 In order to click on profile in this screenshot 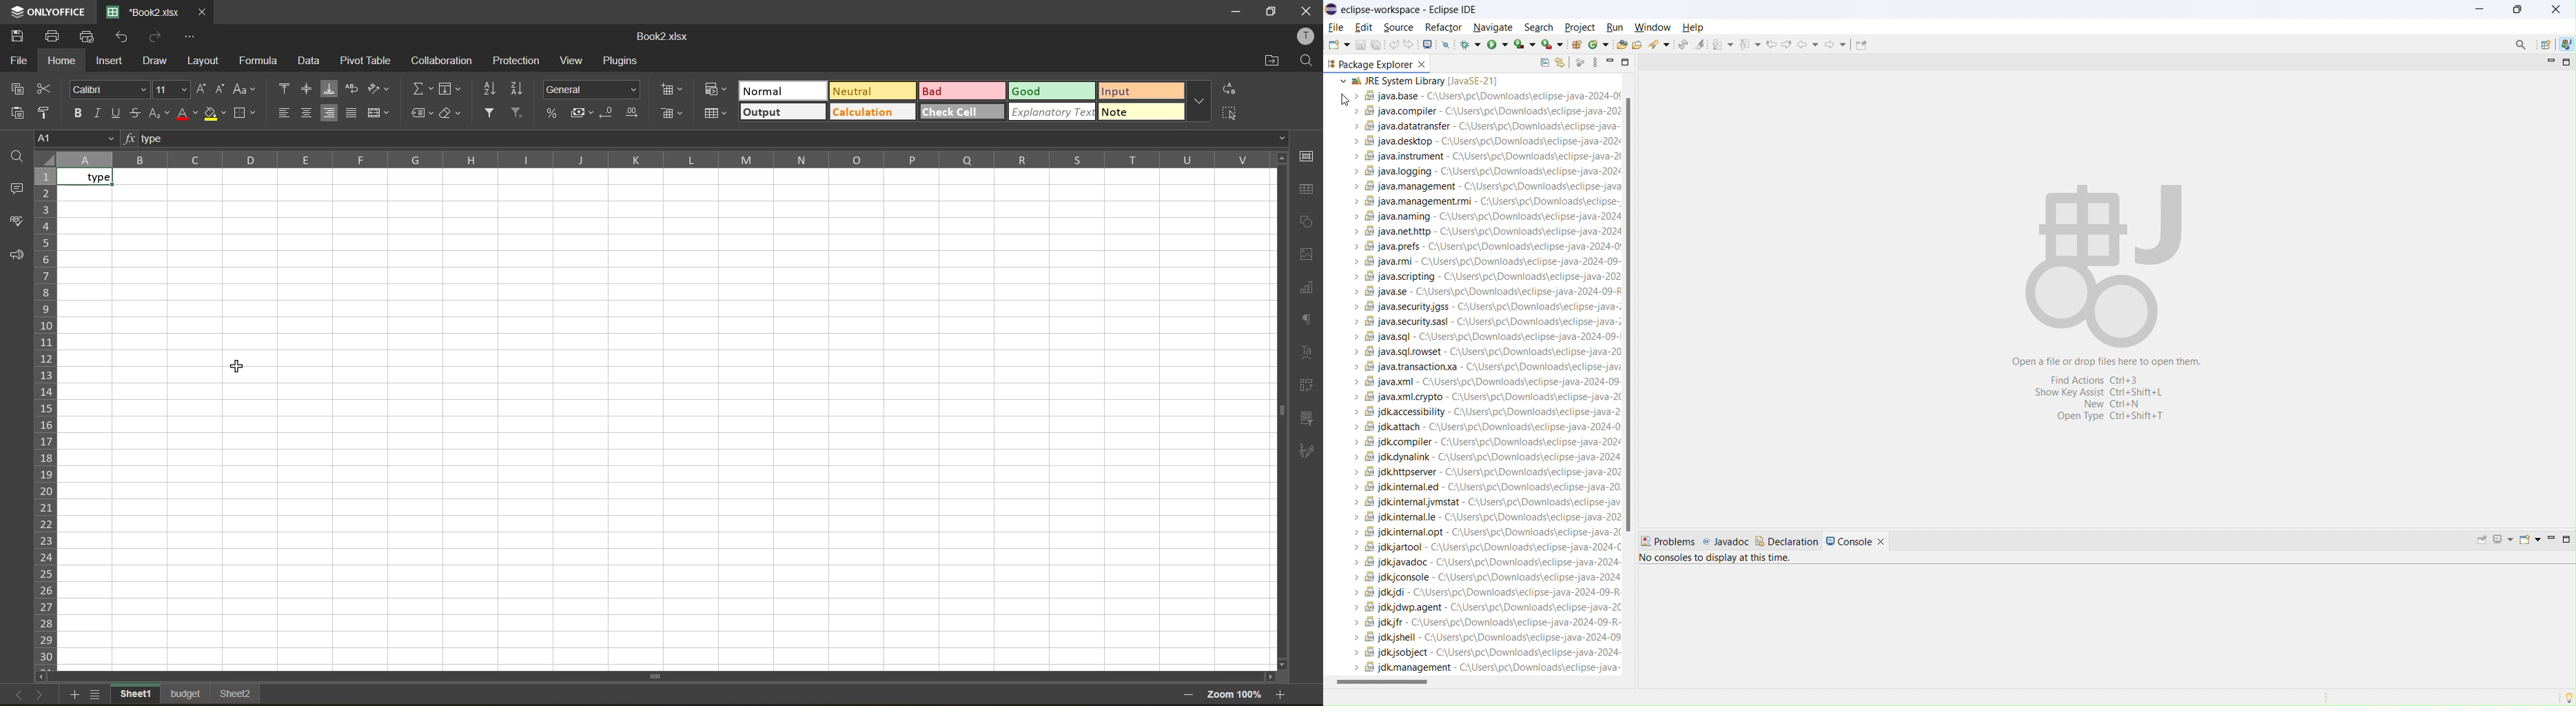, I will do `click(1303, 37)`.